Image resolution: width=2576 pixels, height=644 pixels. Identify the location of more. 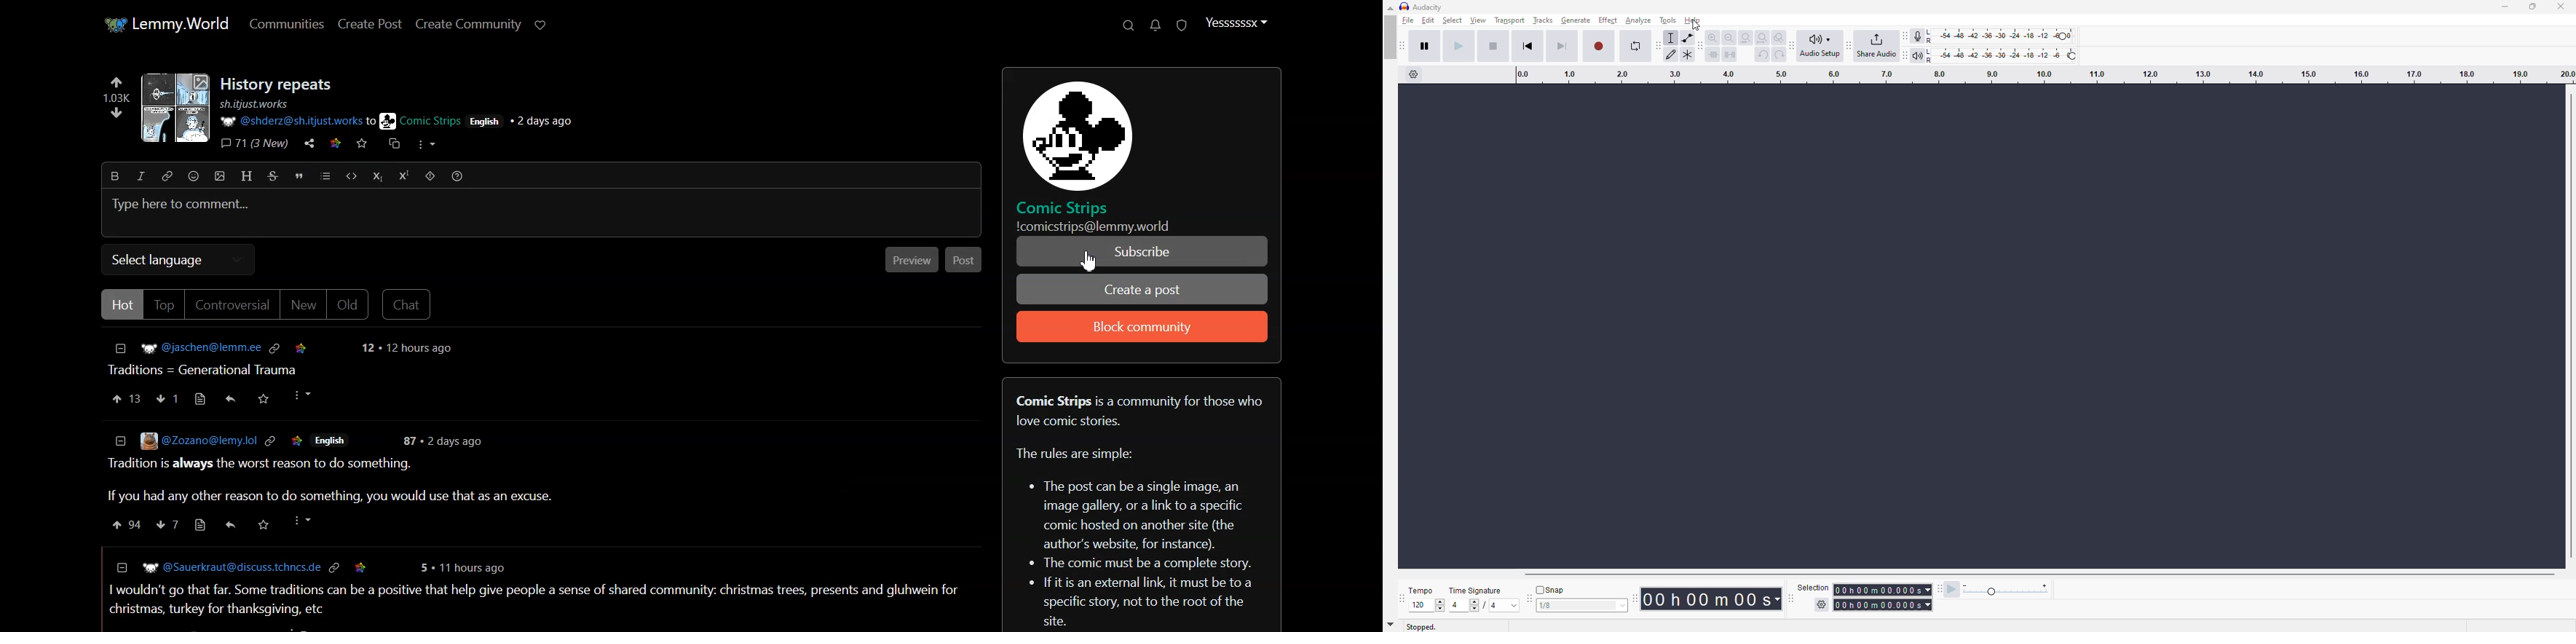
(299, 521).